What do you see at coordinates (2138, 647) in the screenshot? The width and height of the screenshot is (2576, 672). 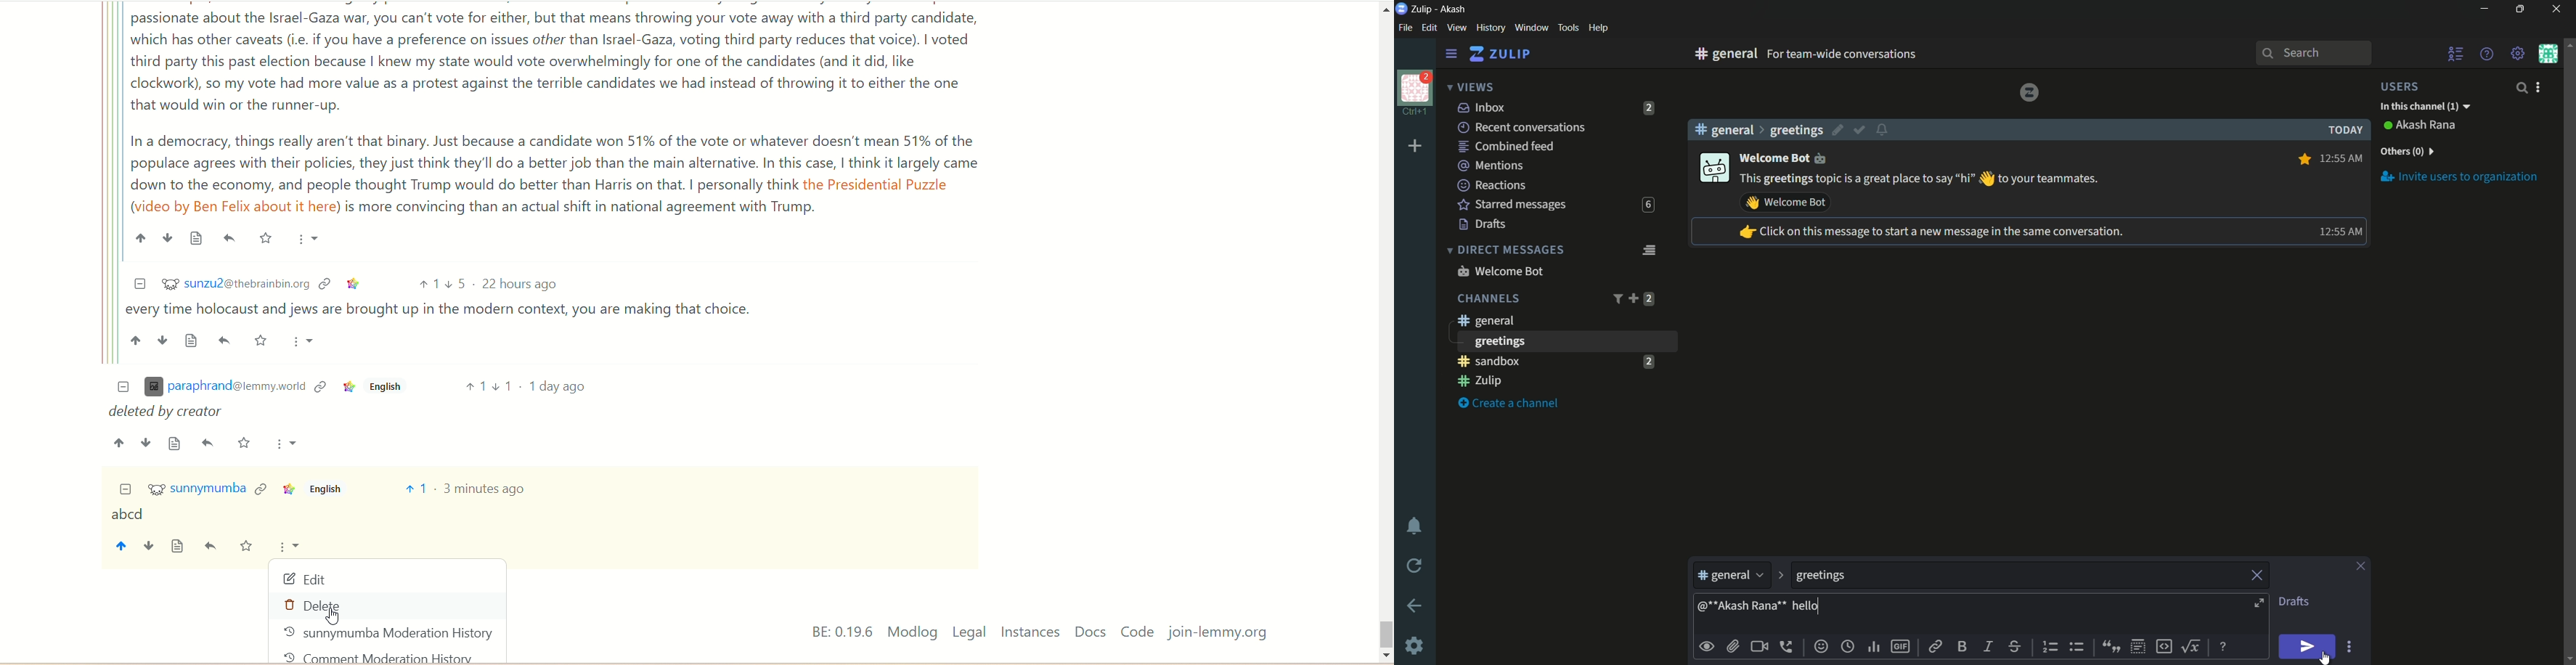 I see `spoiler` at bounding box center [2138, 647].